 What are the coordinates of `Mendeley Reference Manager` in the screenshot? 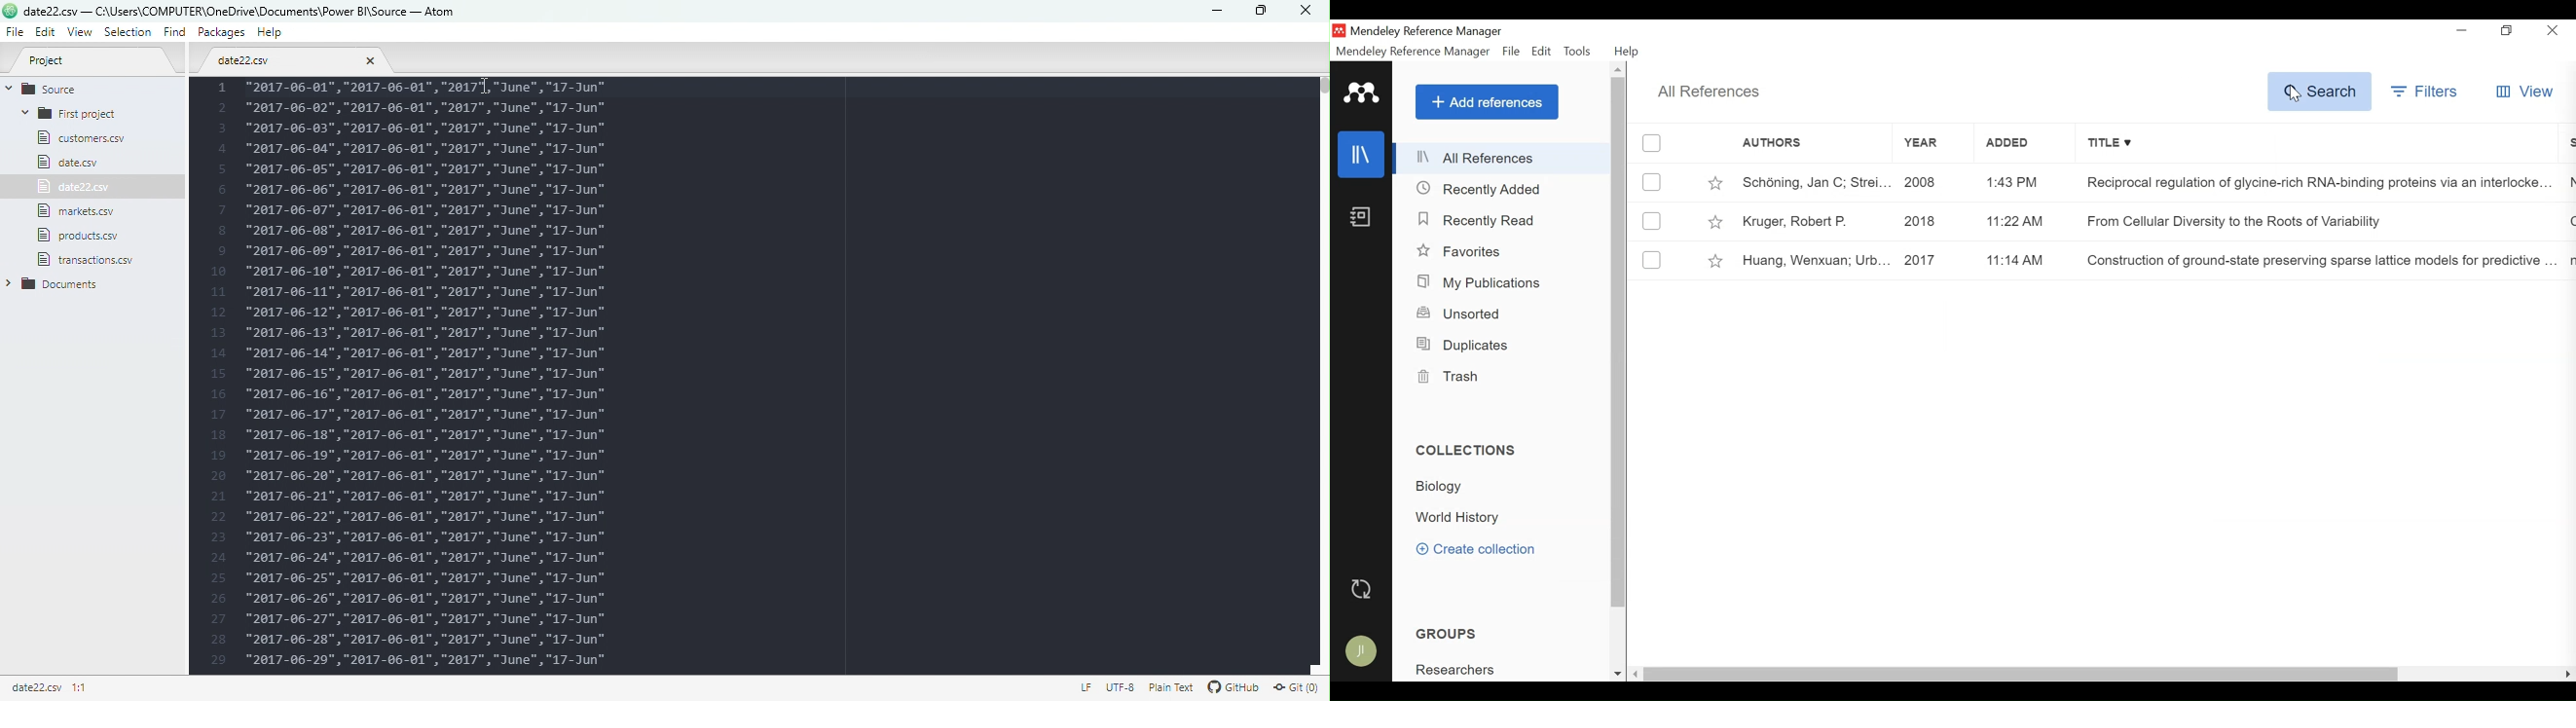 It's located at (1429, 33).